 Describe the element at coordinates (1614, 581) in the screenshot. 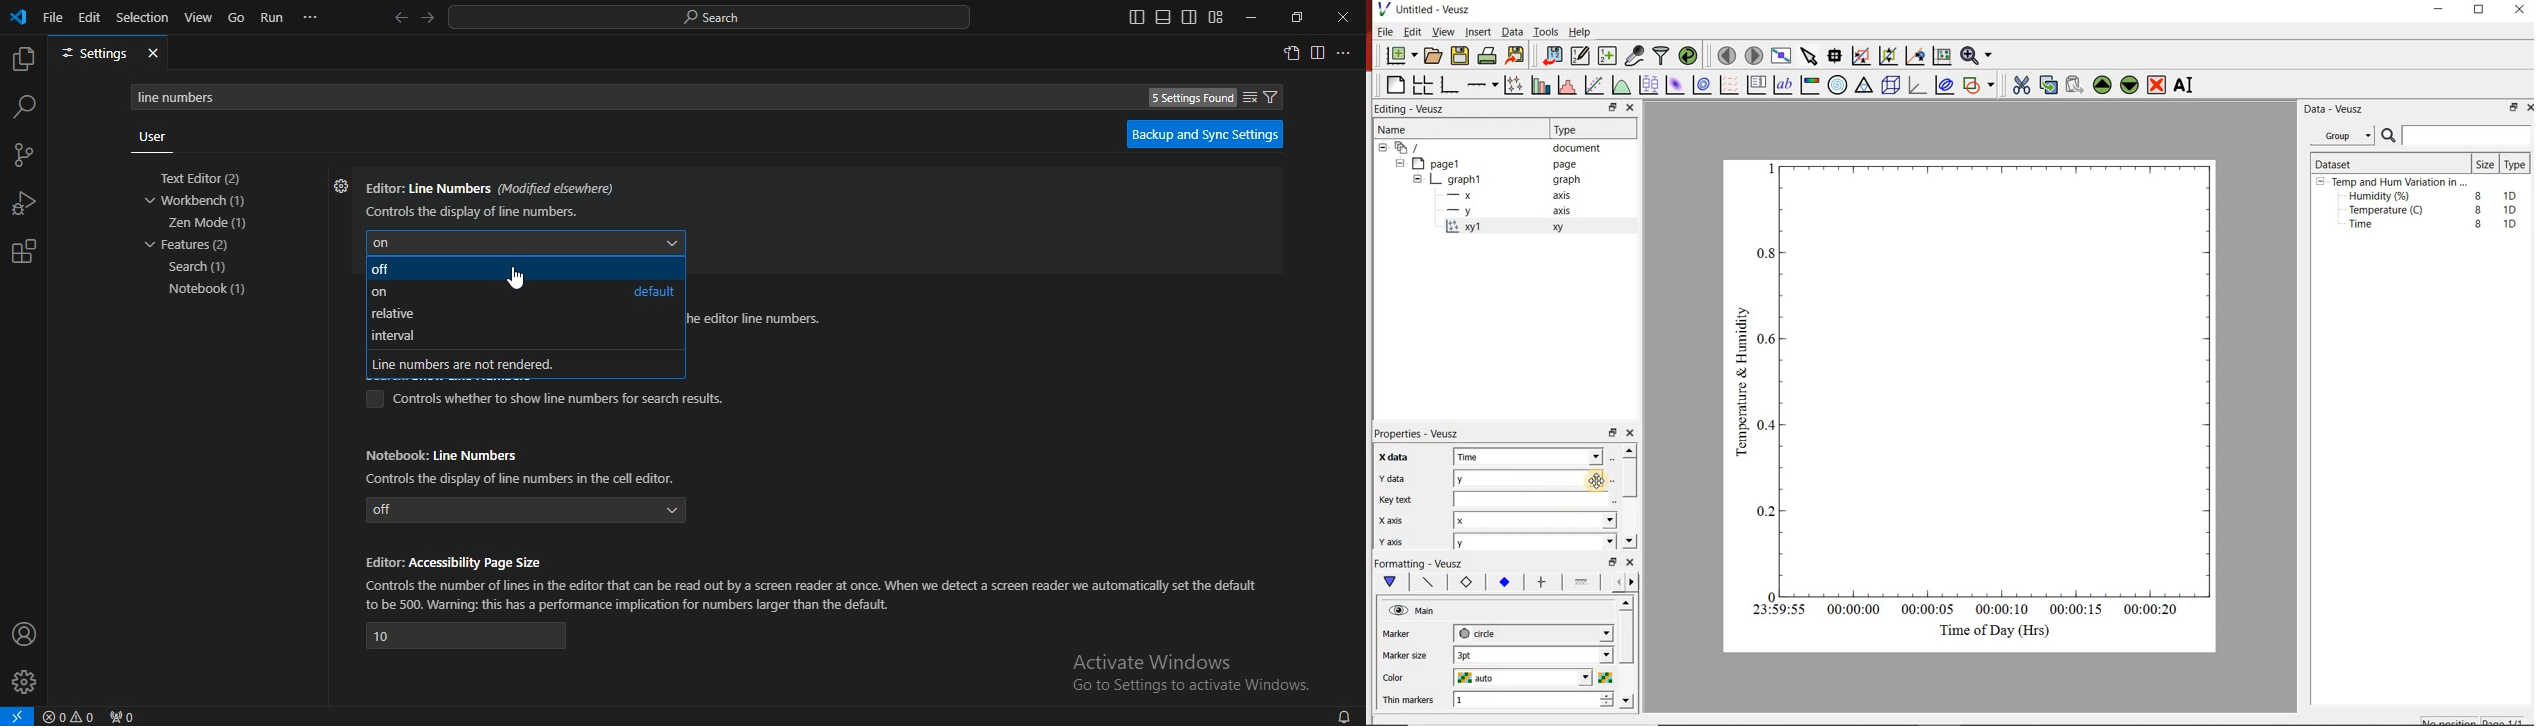

I see `go back` at that location.